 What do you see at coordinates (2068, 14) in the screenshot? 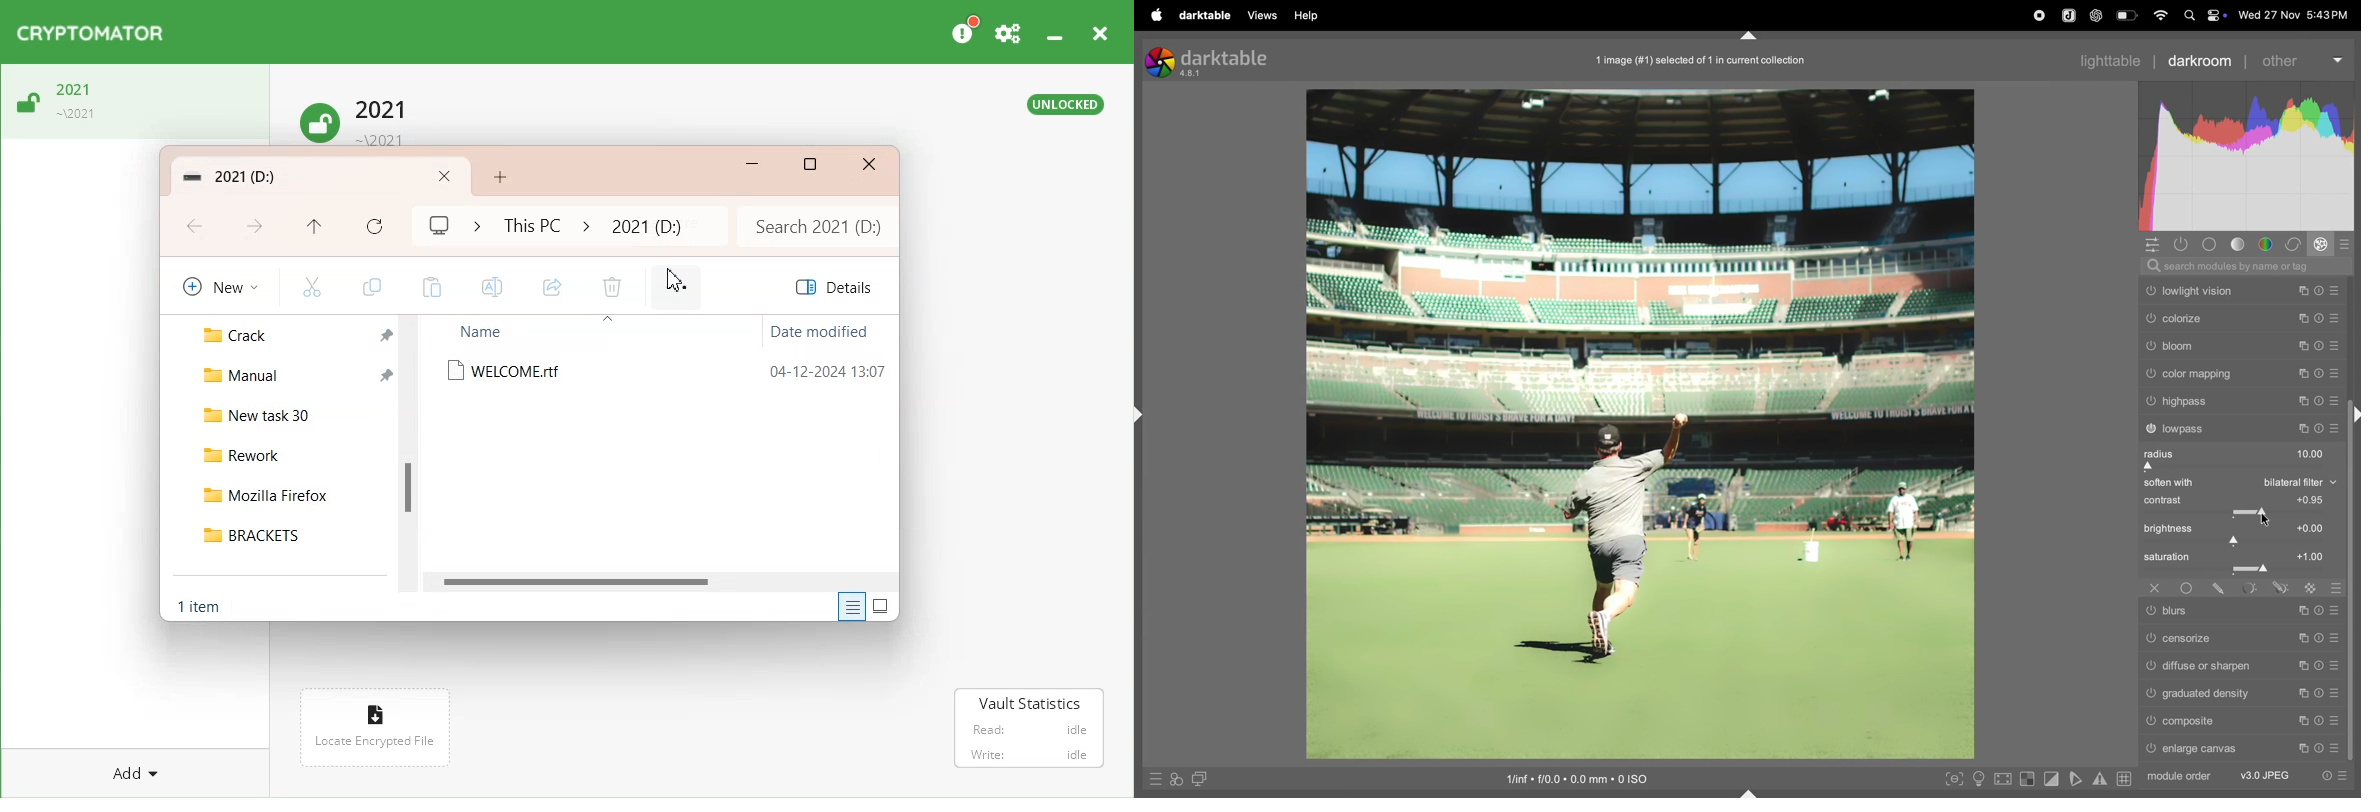
I see `joplin` at bounding box center [2068, 14].